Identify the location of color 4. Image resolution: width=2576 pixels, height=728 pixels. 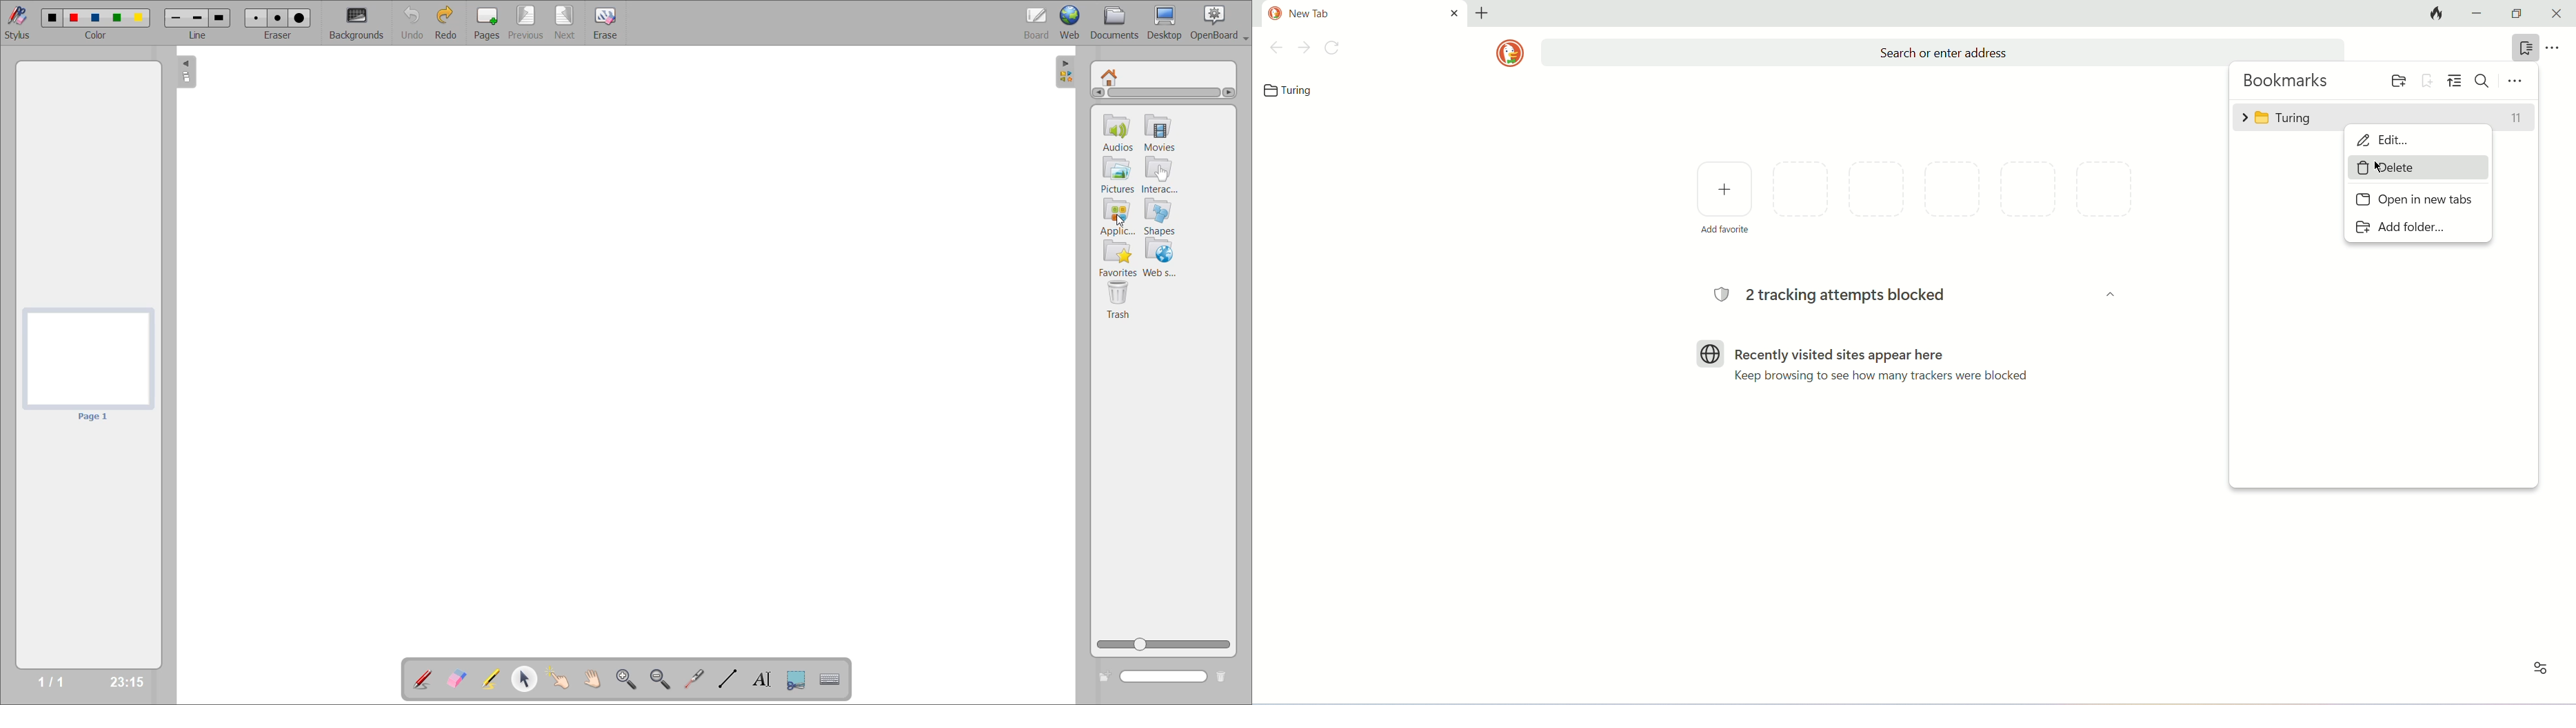
(116, 19).